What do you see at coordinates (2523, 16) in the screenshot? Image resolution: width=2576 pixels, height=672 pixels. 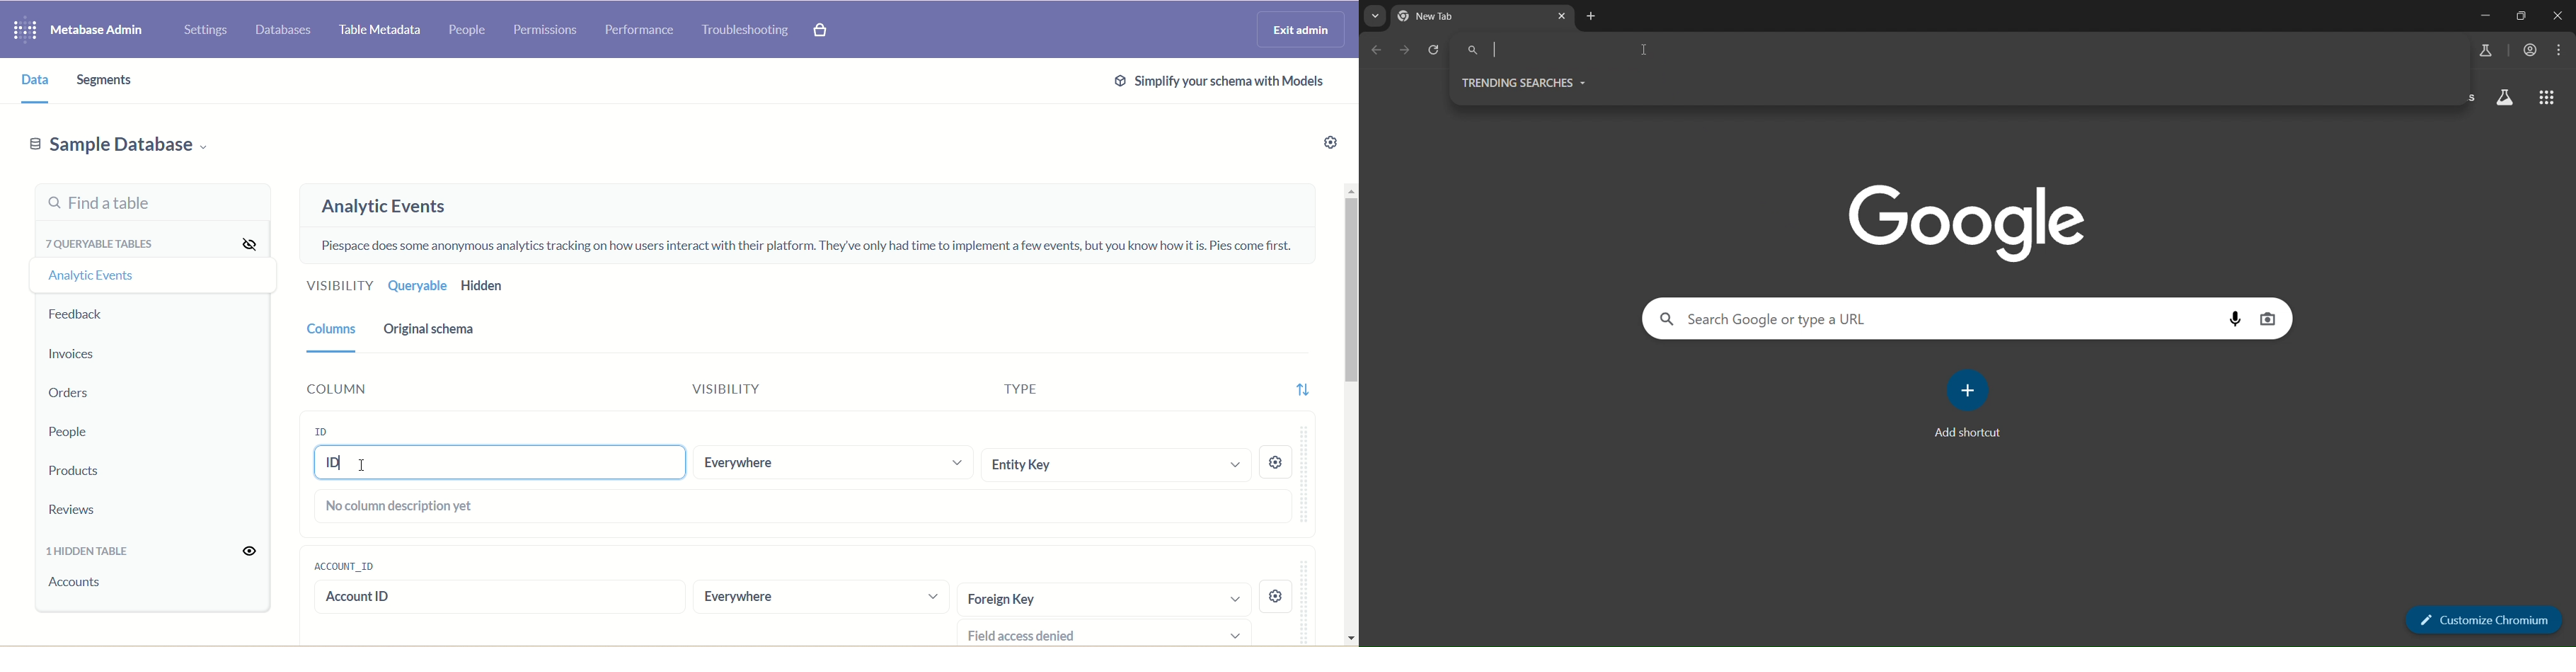 I see `restore down` at bounding box center [2523, 16].